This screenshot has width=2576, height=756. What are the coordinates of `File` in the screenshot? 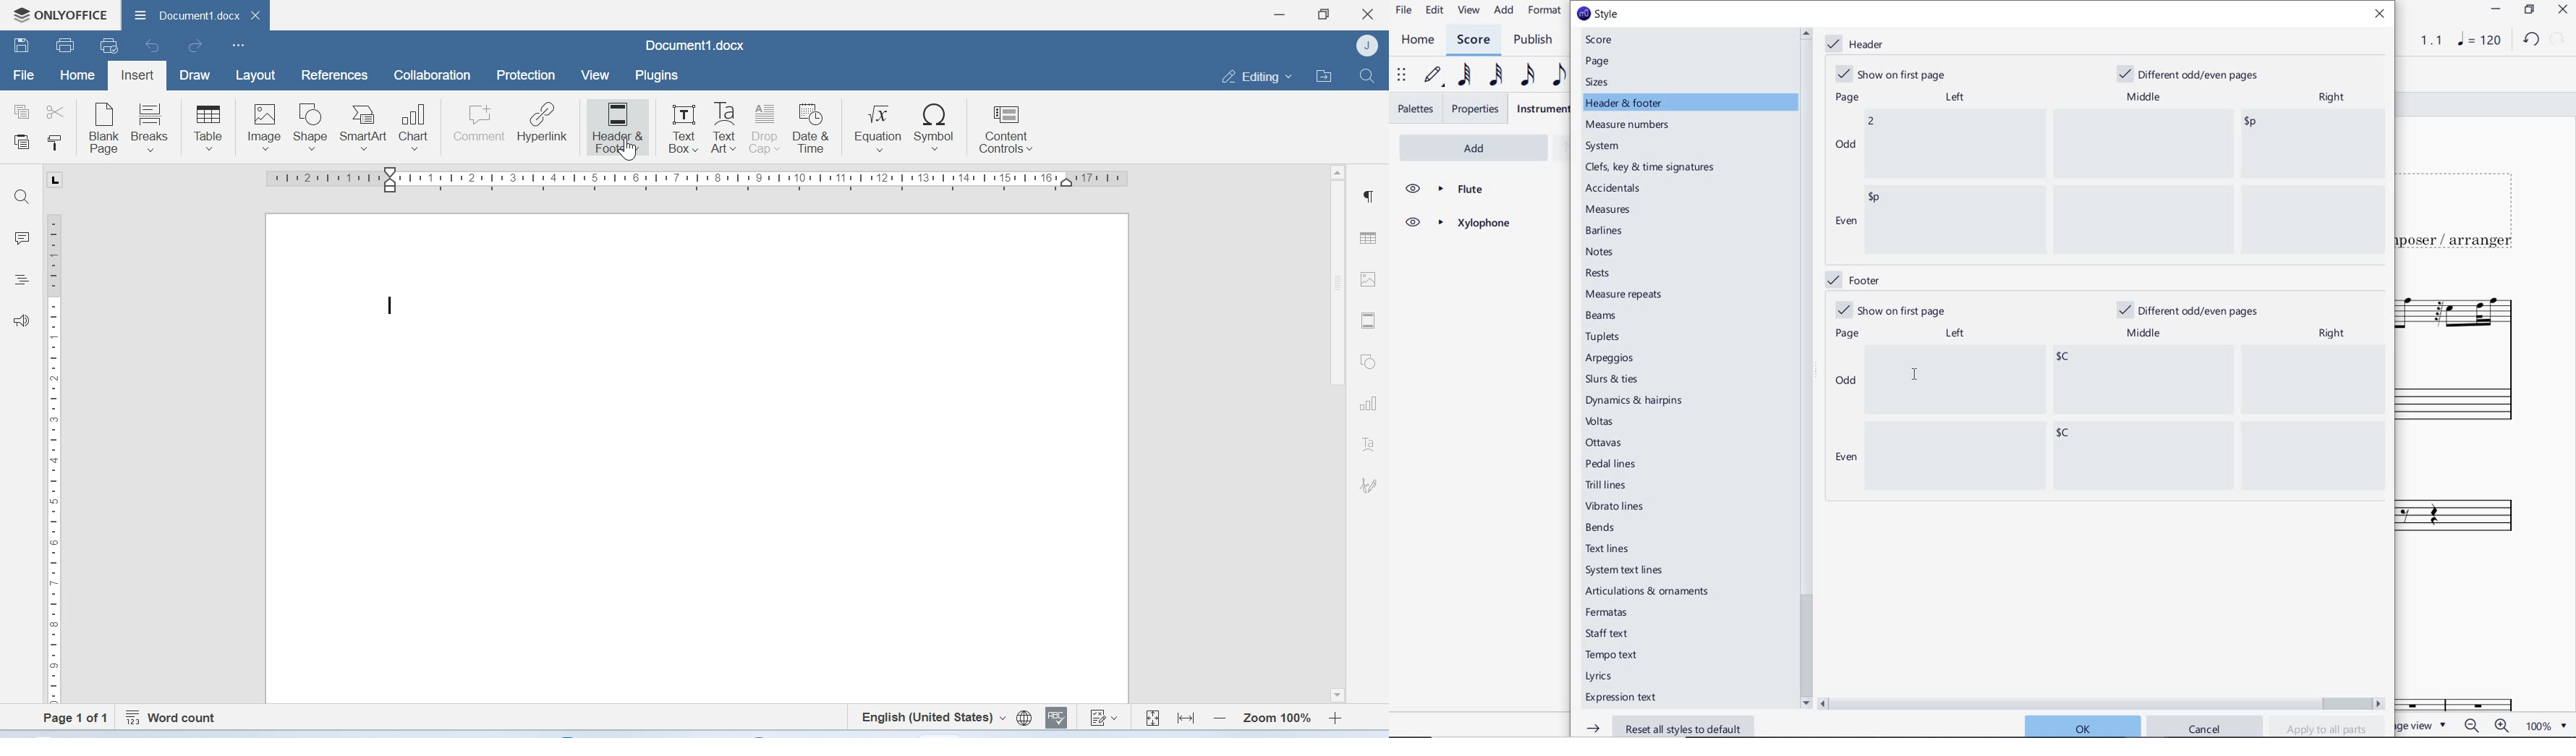 It's located at (22, 76).